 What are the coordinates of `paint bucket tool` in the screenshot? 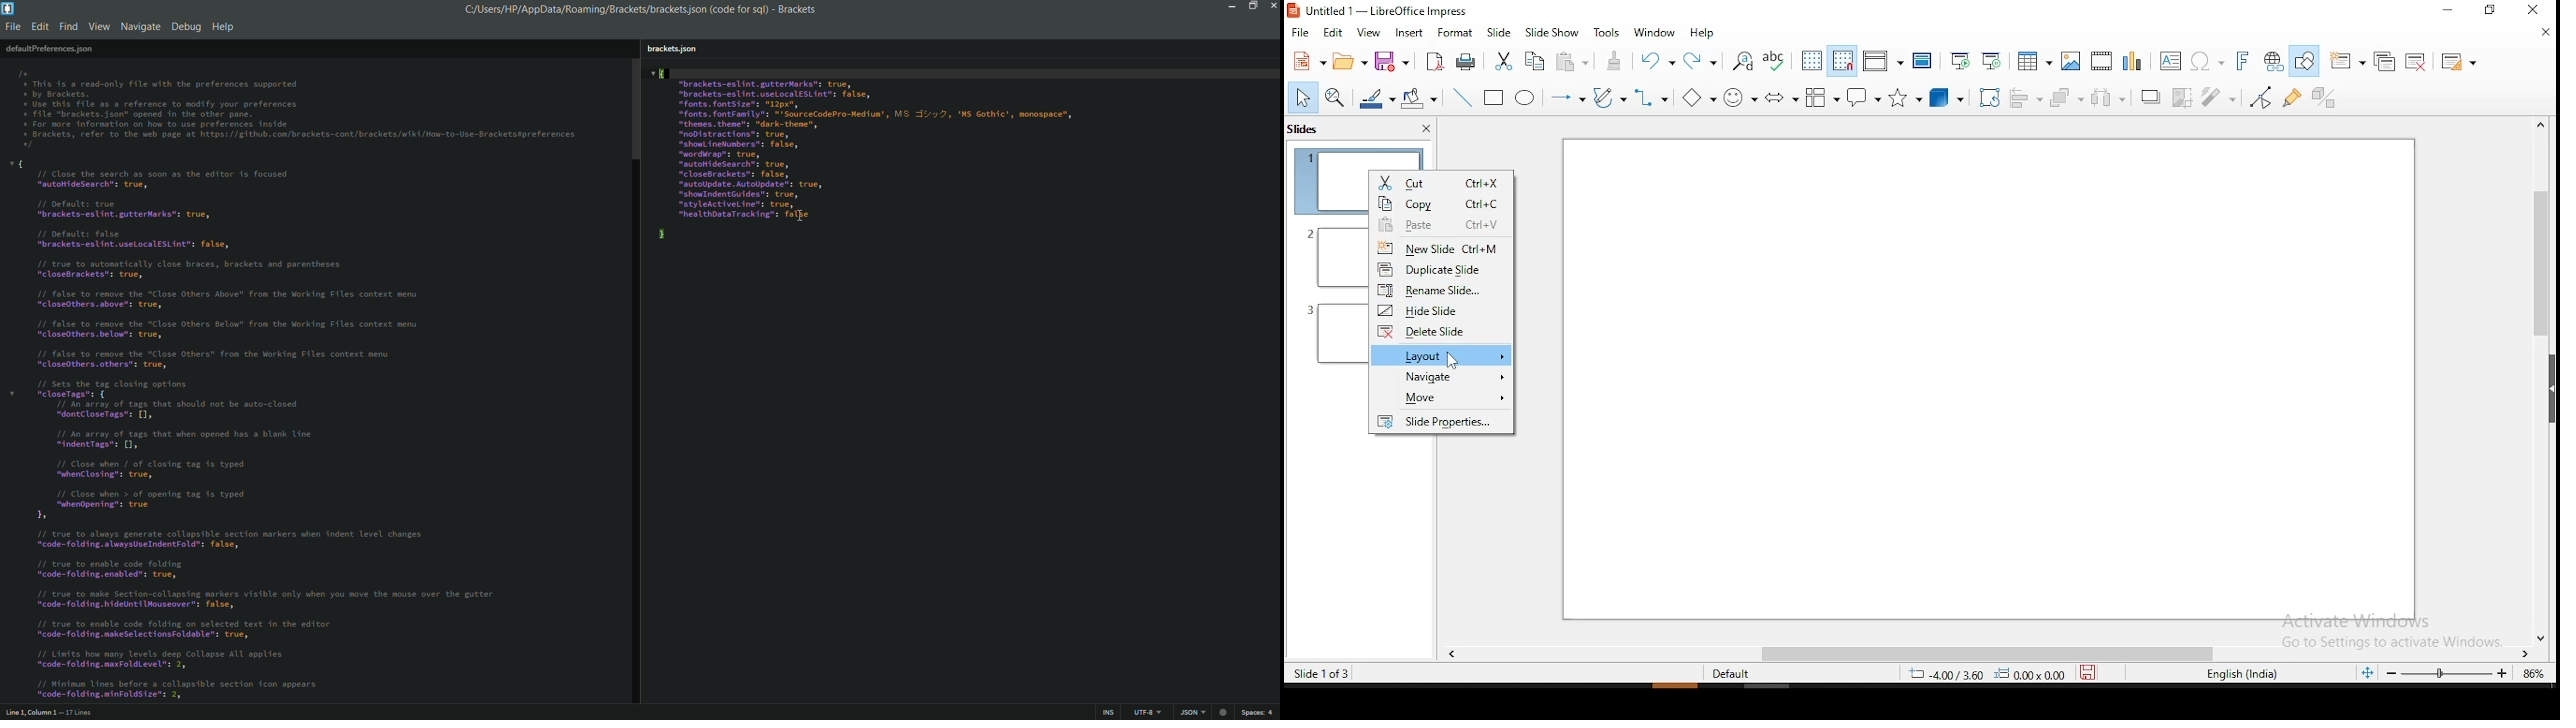 It's located at (1420, 97).